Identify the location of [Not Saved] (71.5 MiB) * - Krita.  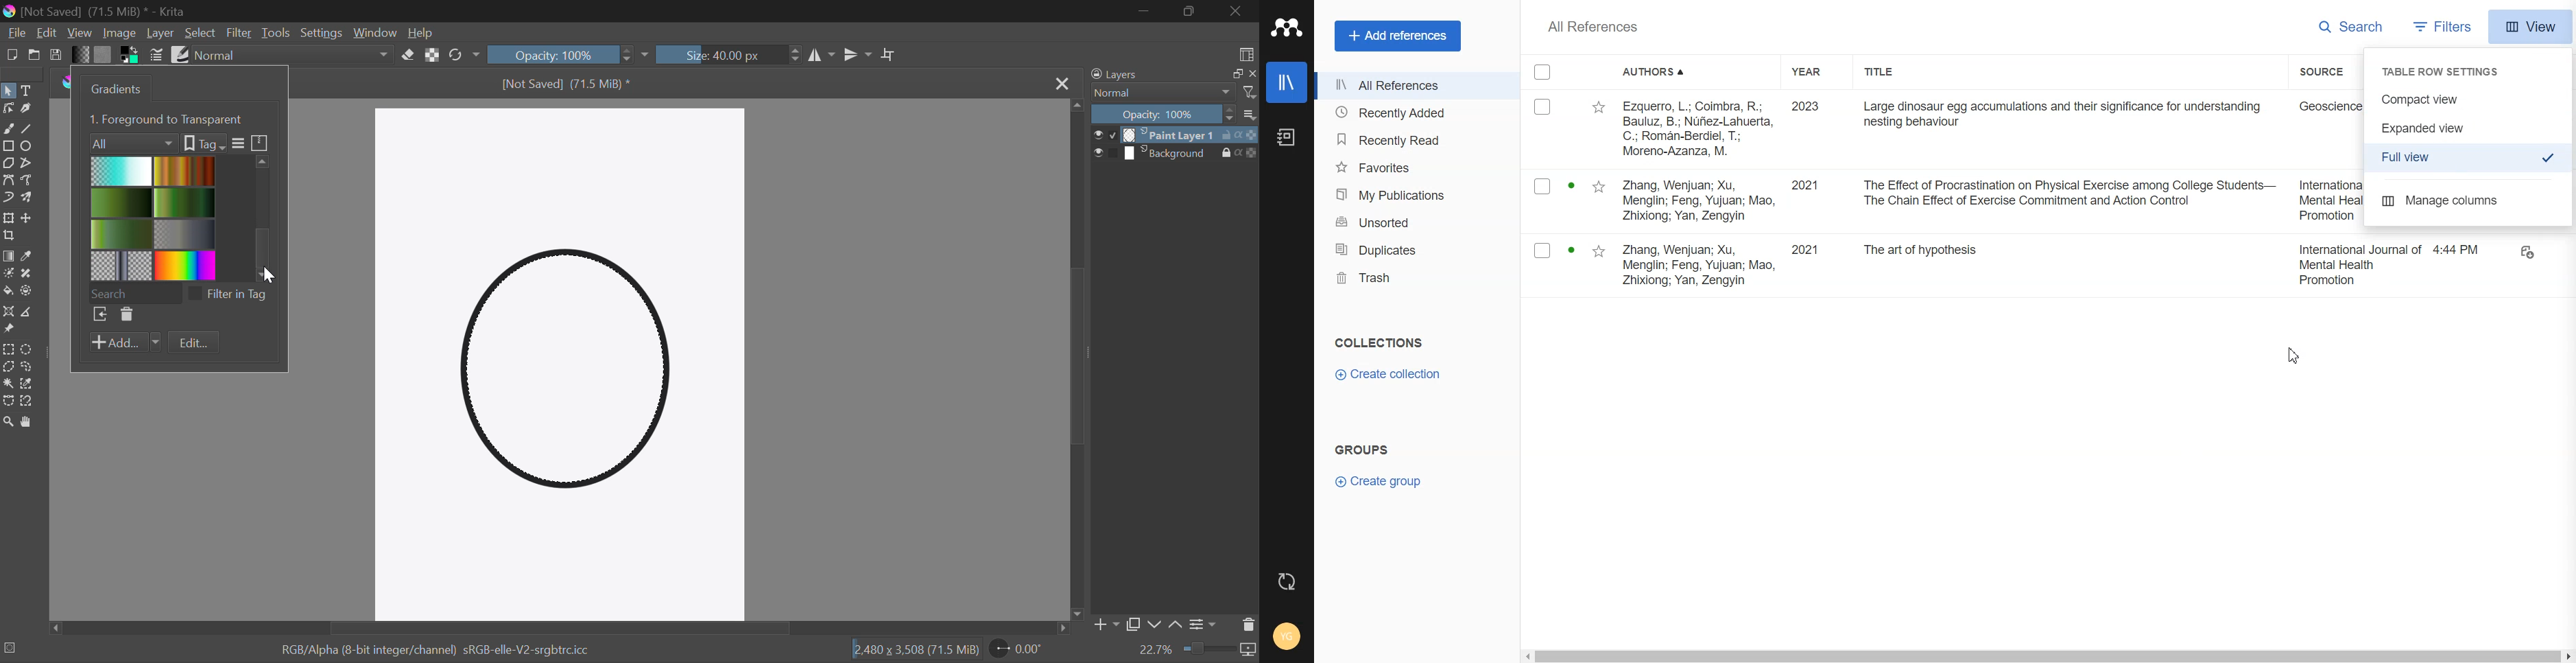
(104, 12).